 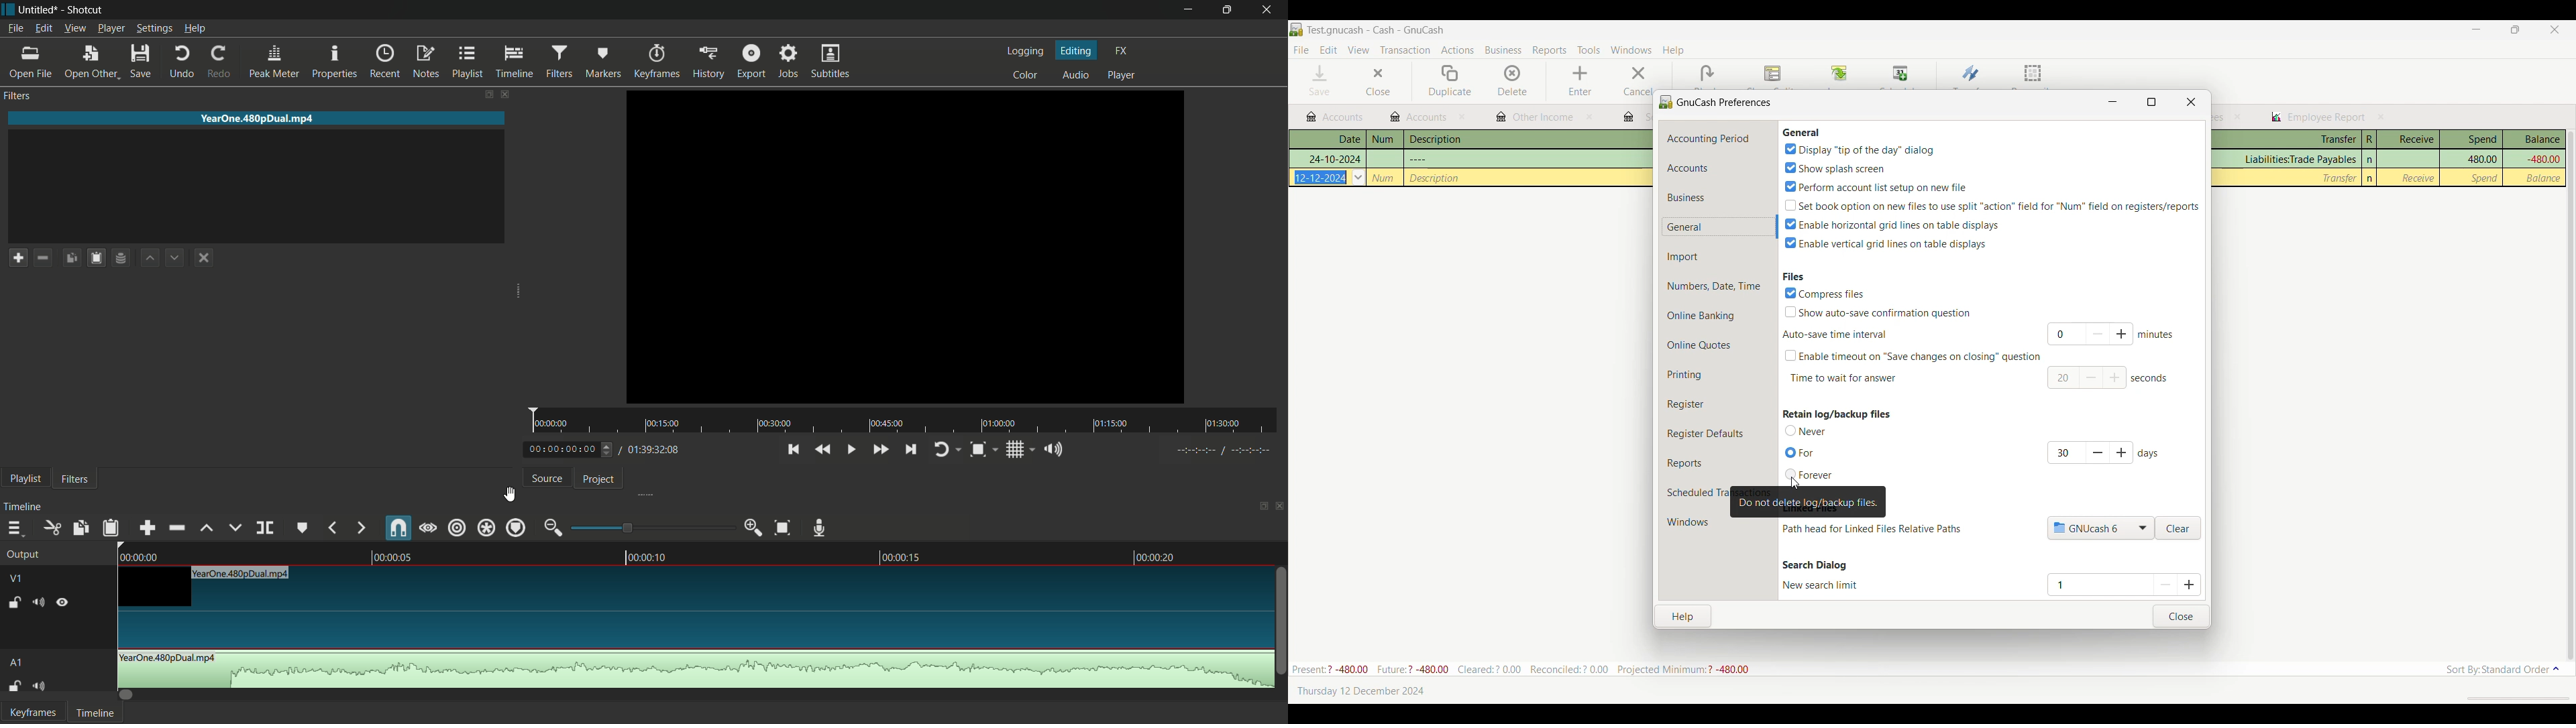 I want to click on file menu, so click(x=14, y=29).